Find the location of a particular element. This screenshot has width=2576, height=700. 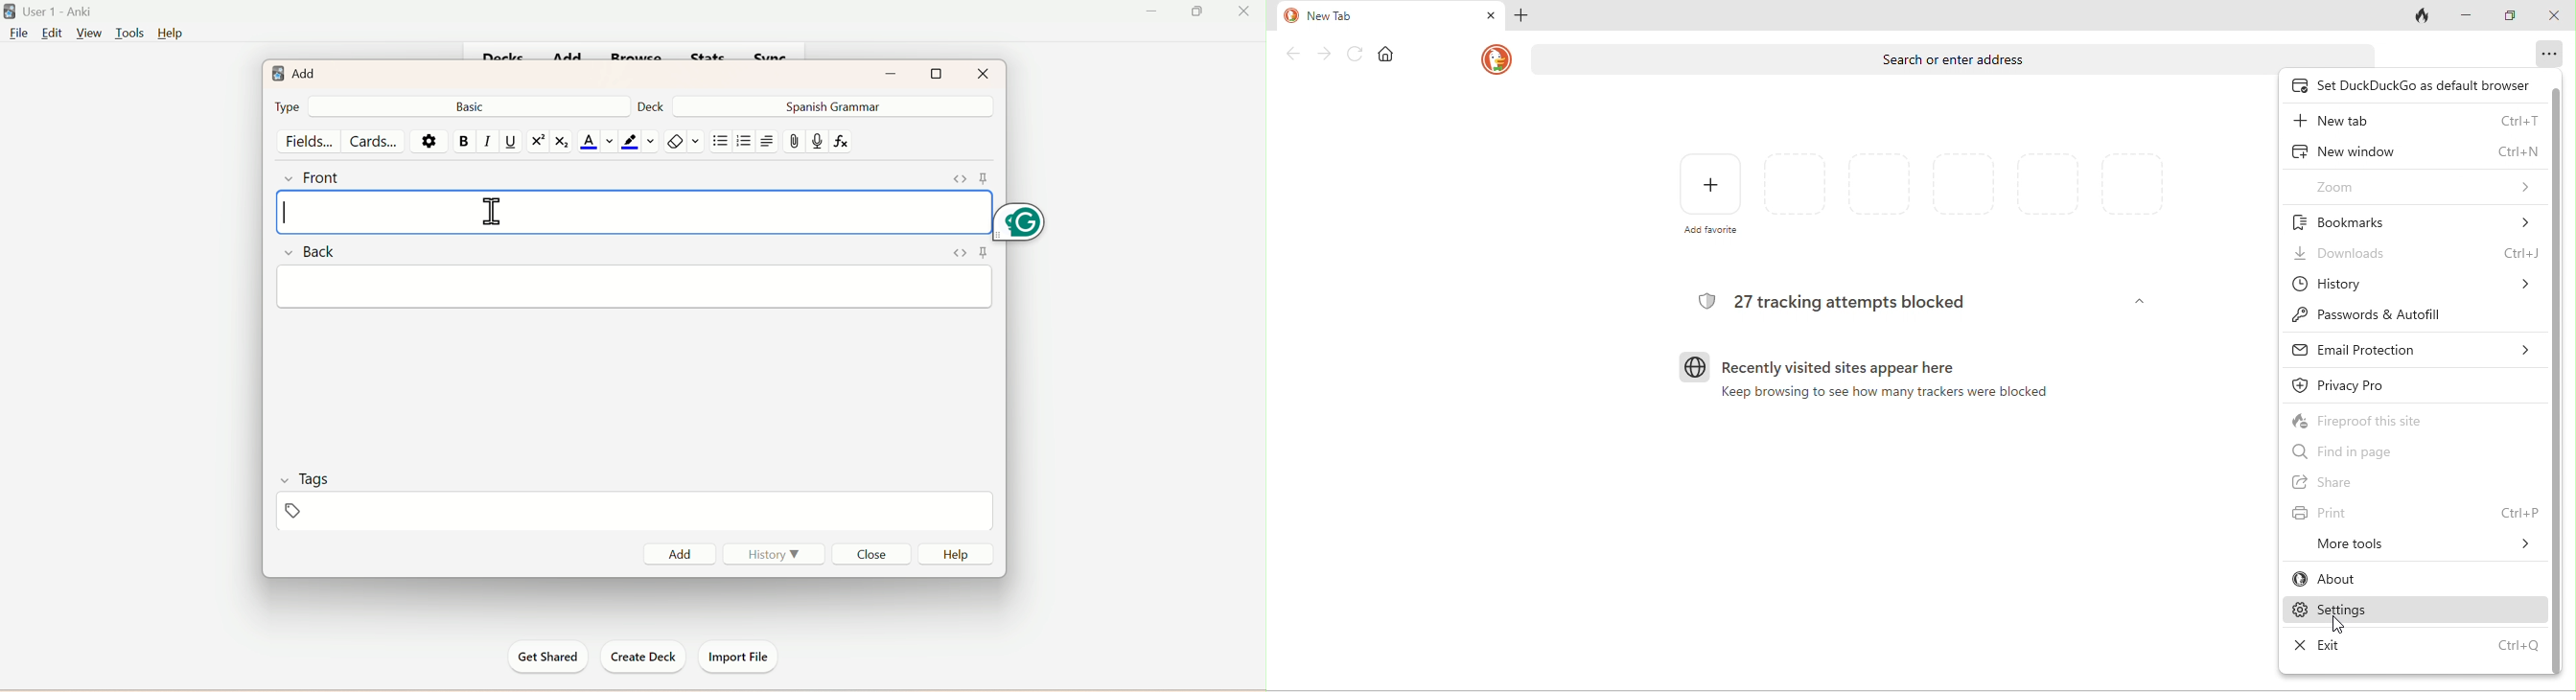

downloads is located at coordinates (2417, 255).